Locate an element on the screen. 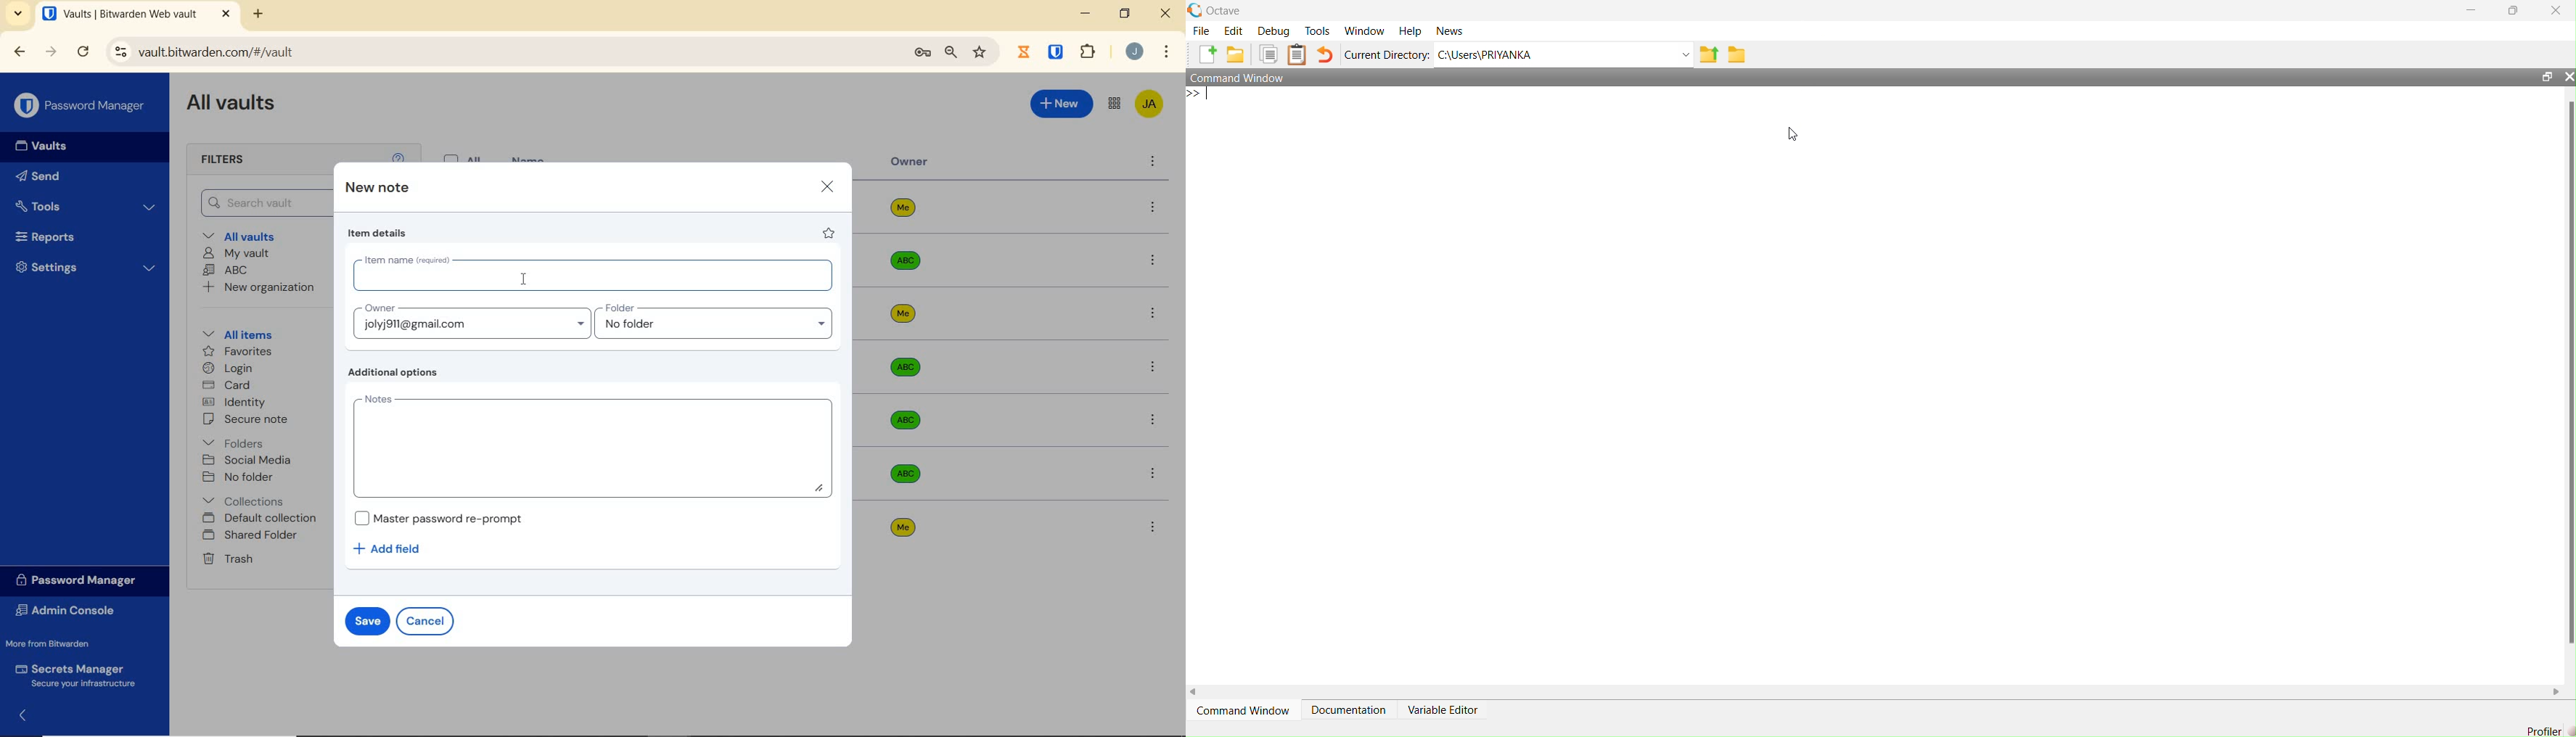 The height and width of the screenshot is (756, 2576). Edit is located at coordinates (1233, 30).